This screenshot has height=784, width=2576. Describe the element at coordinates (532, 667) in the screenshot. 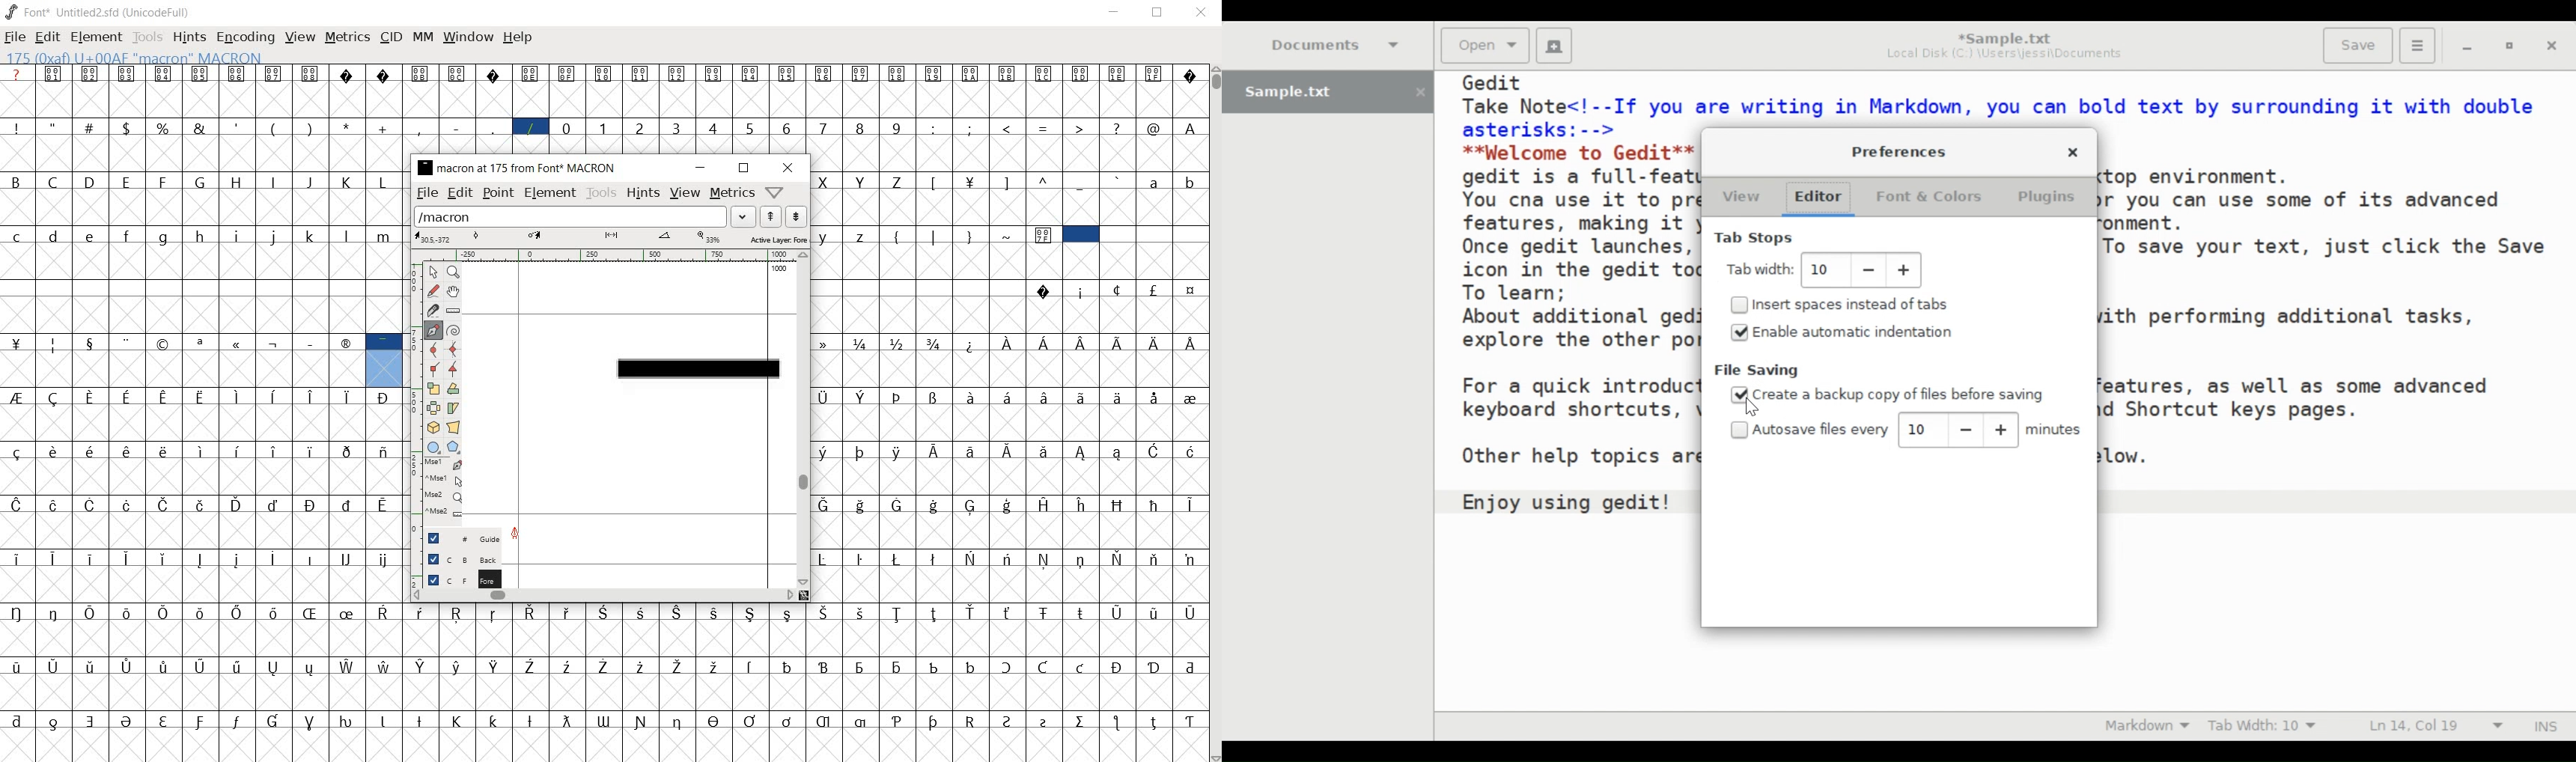

I see `Symbol` at that location.